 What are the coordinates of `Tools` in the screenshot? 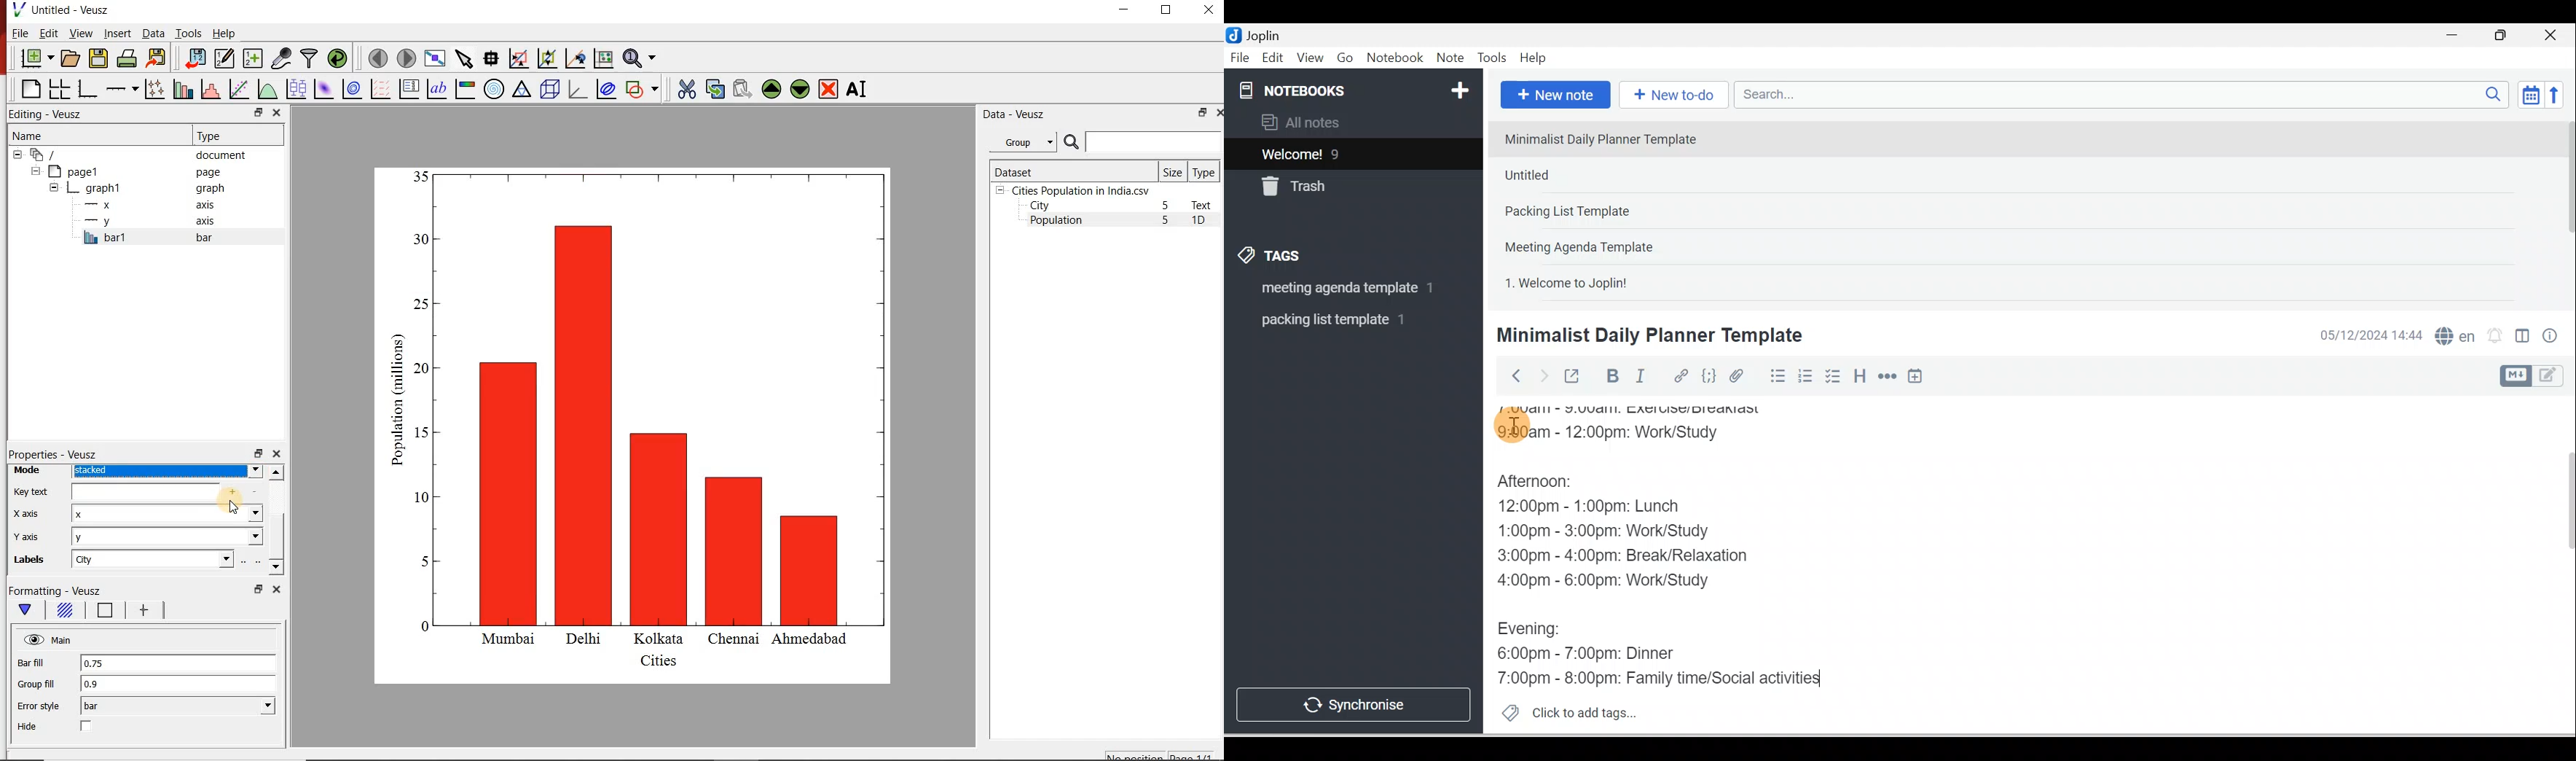 It's located at (1491, 58).